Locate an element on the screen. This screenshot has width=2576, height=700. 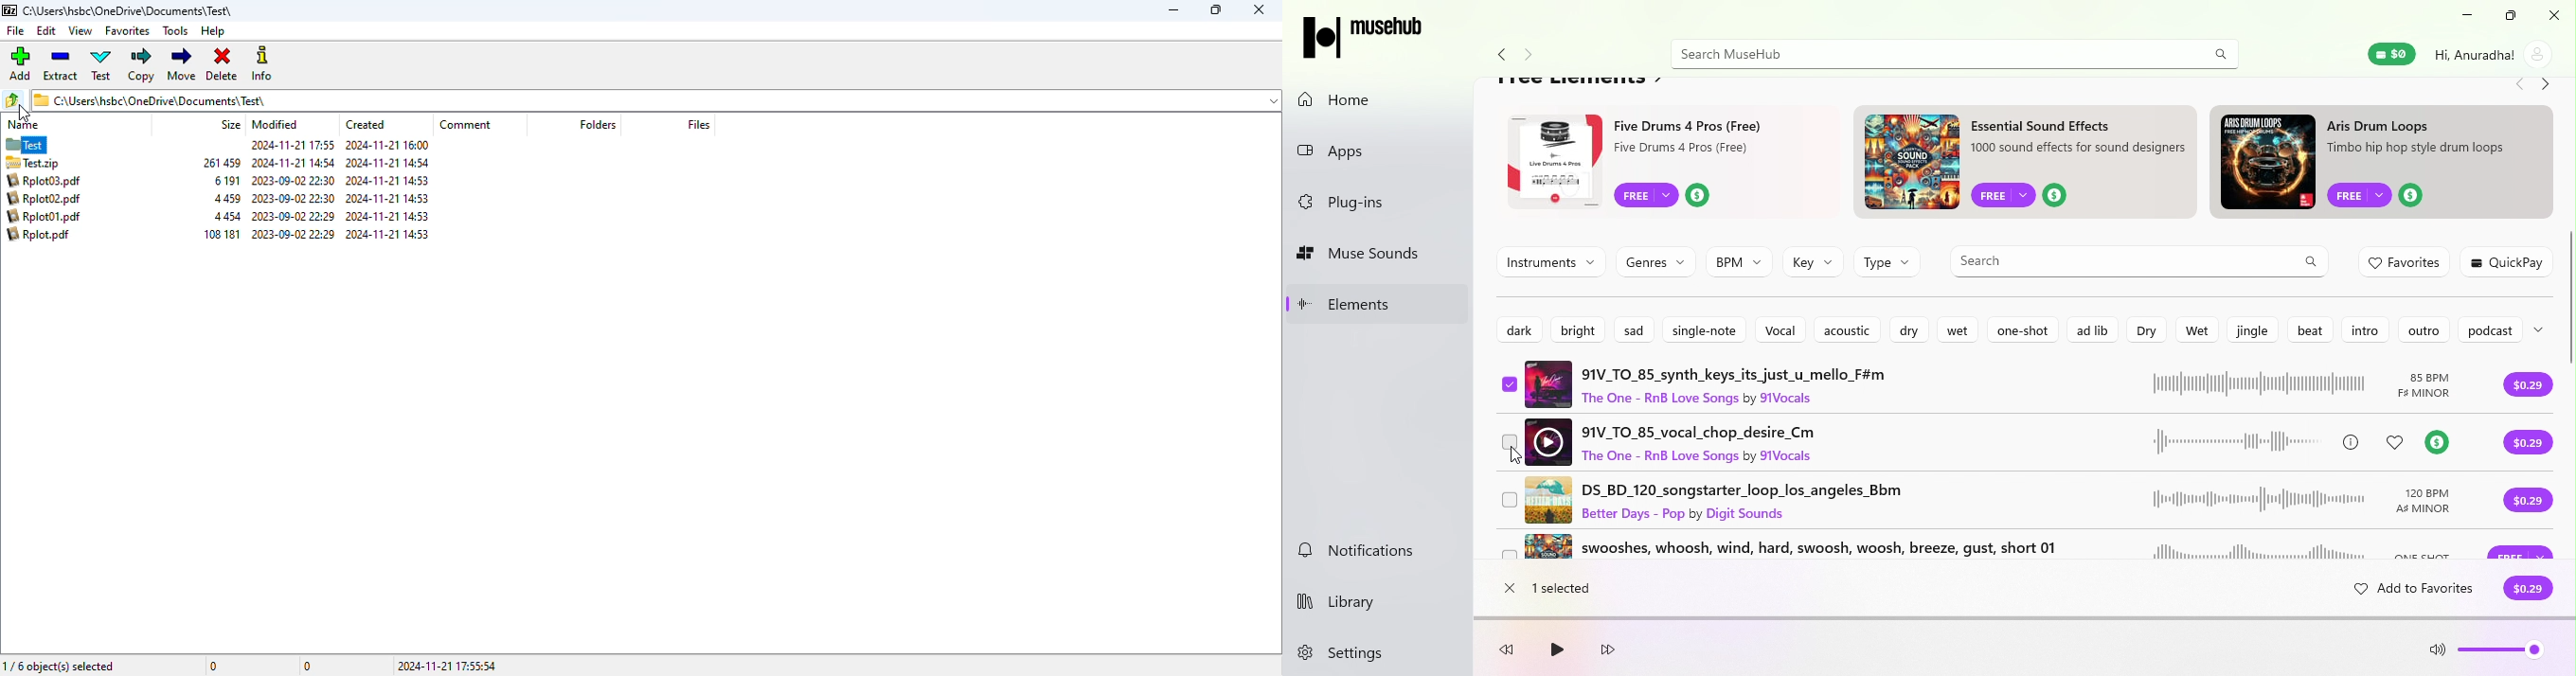
created is located at coordinates (364, 125).